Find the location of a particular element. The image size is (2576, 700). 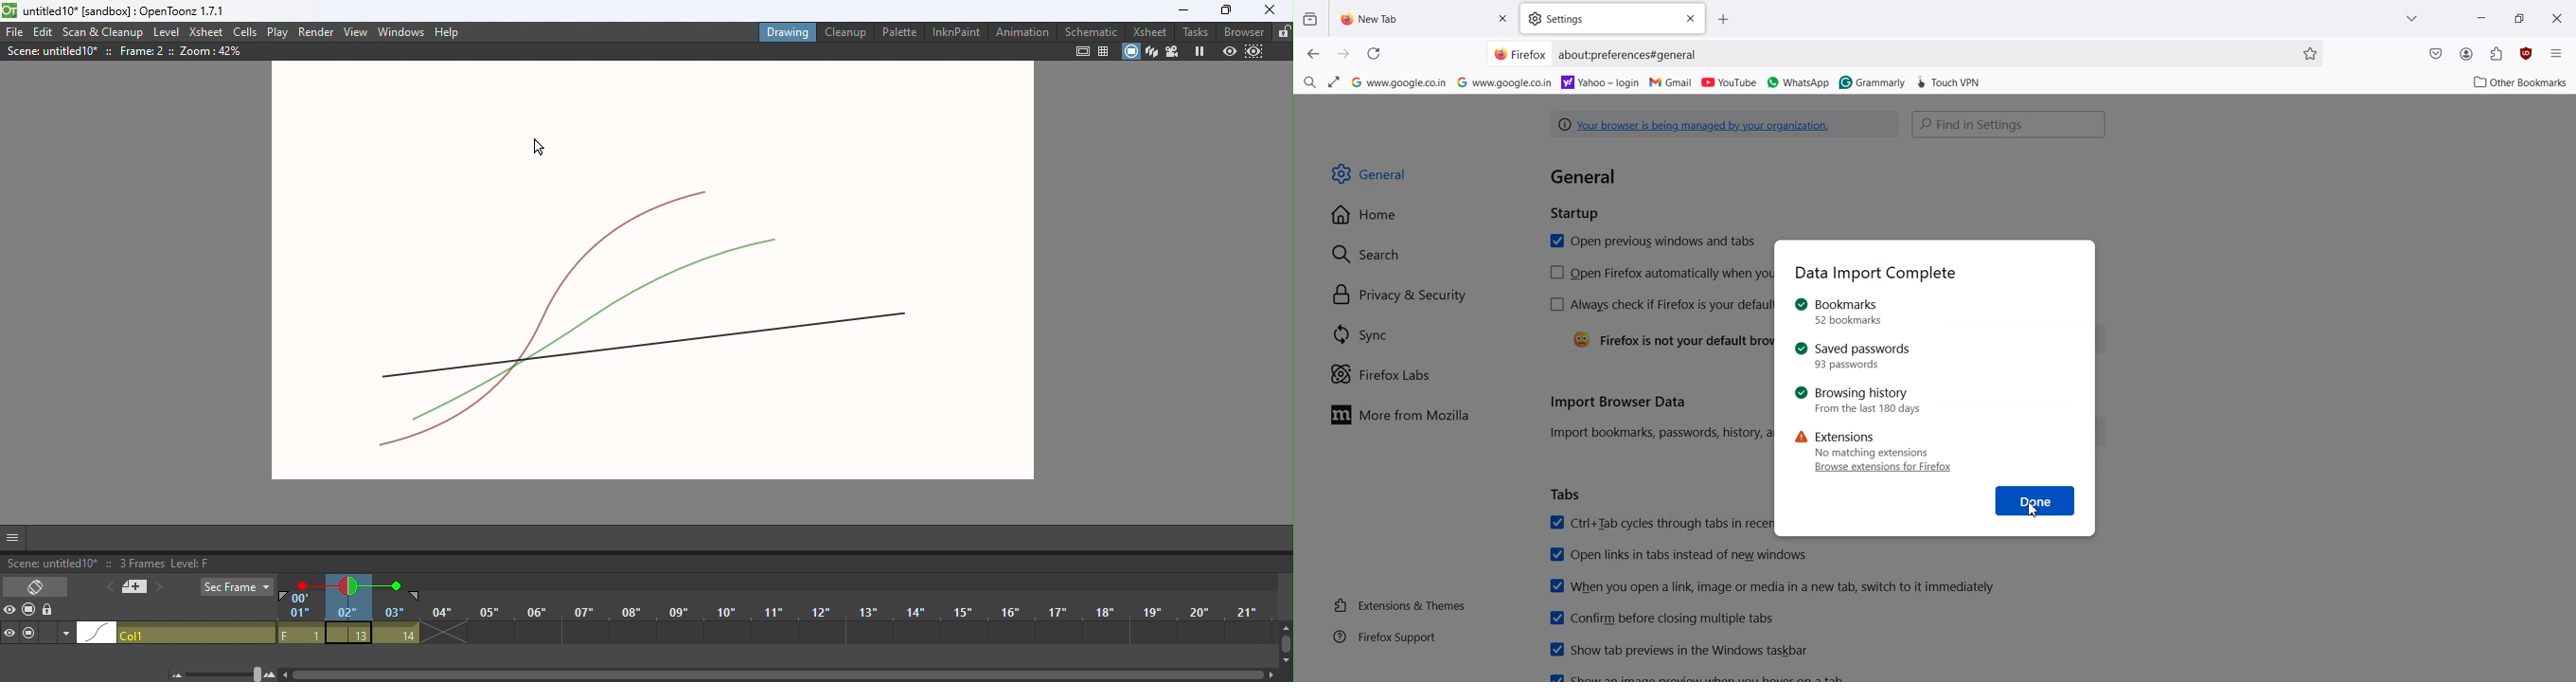

Refresh is located at coordinates (1373, 53).